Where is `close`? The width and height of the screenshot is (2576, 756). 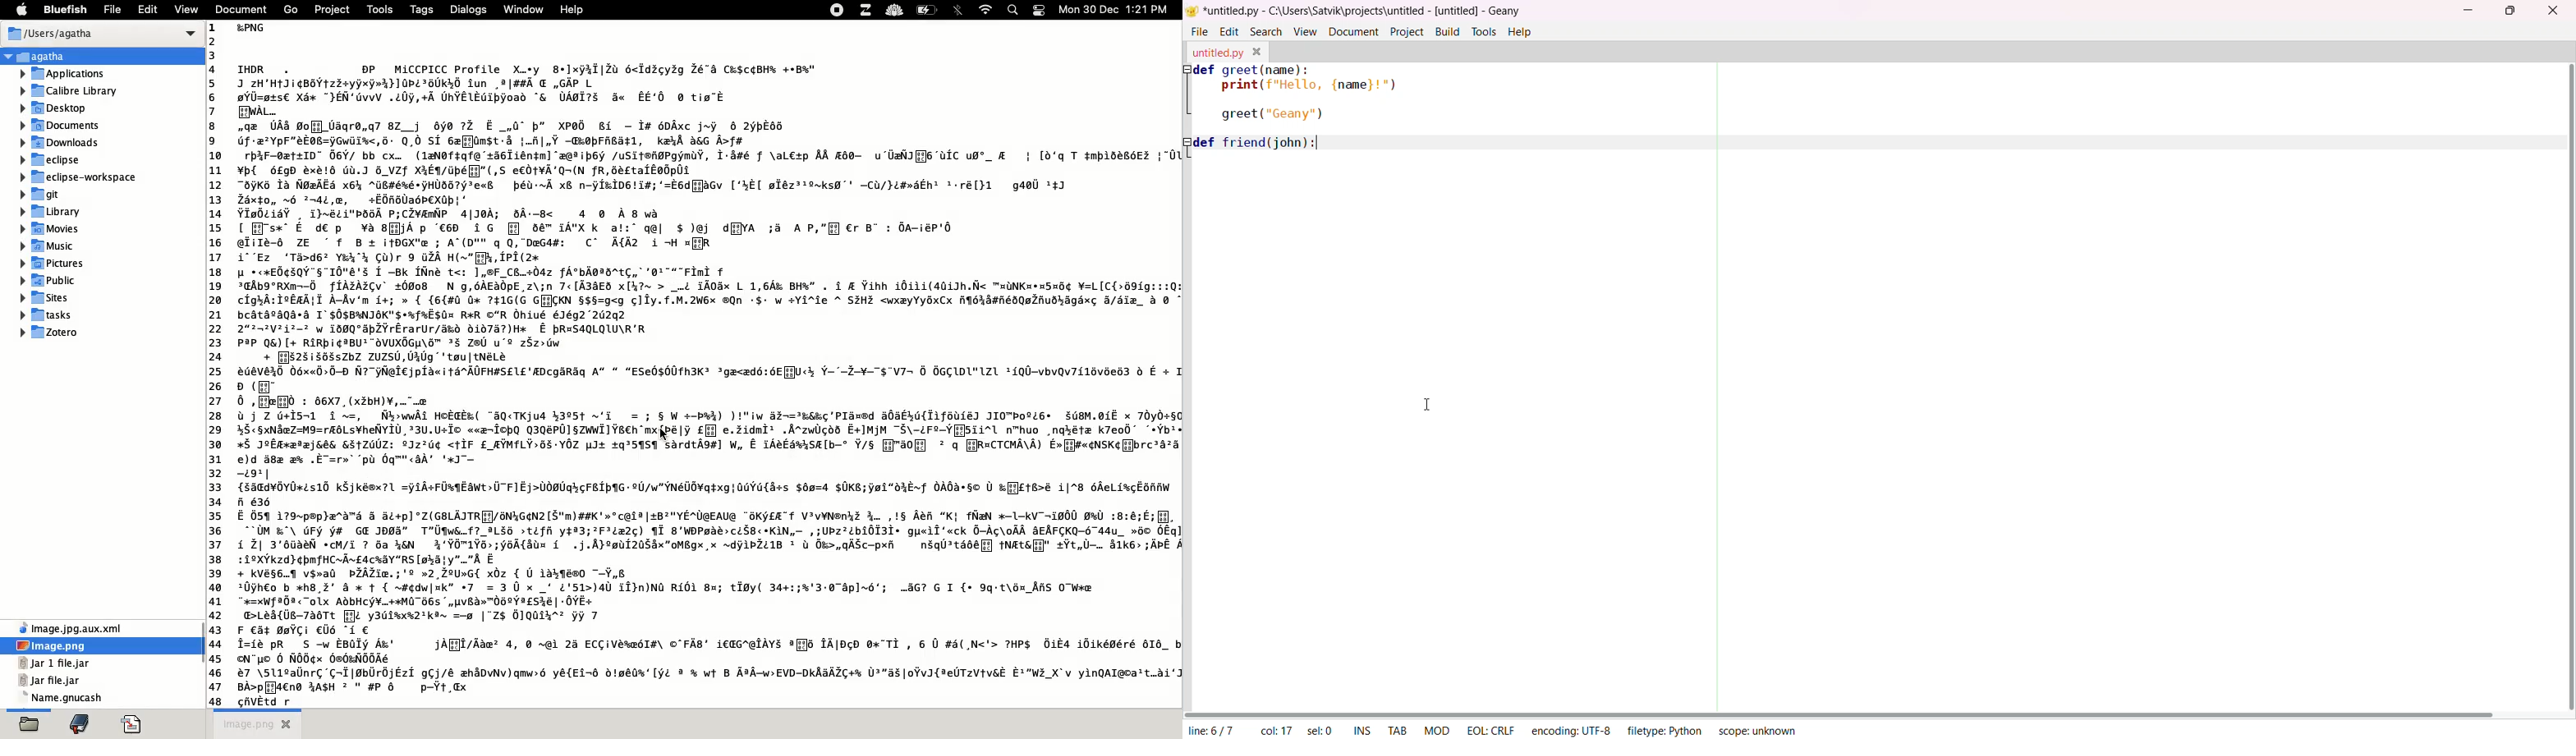 close is located at coordinates (283, 724).